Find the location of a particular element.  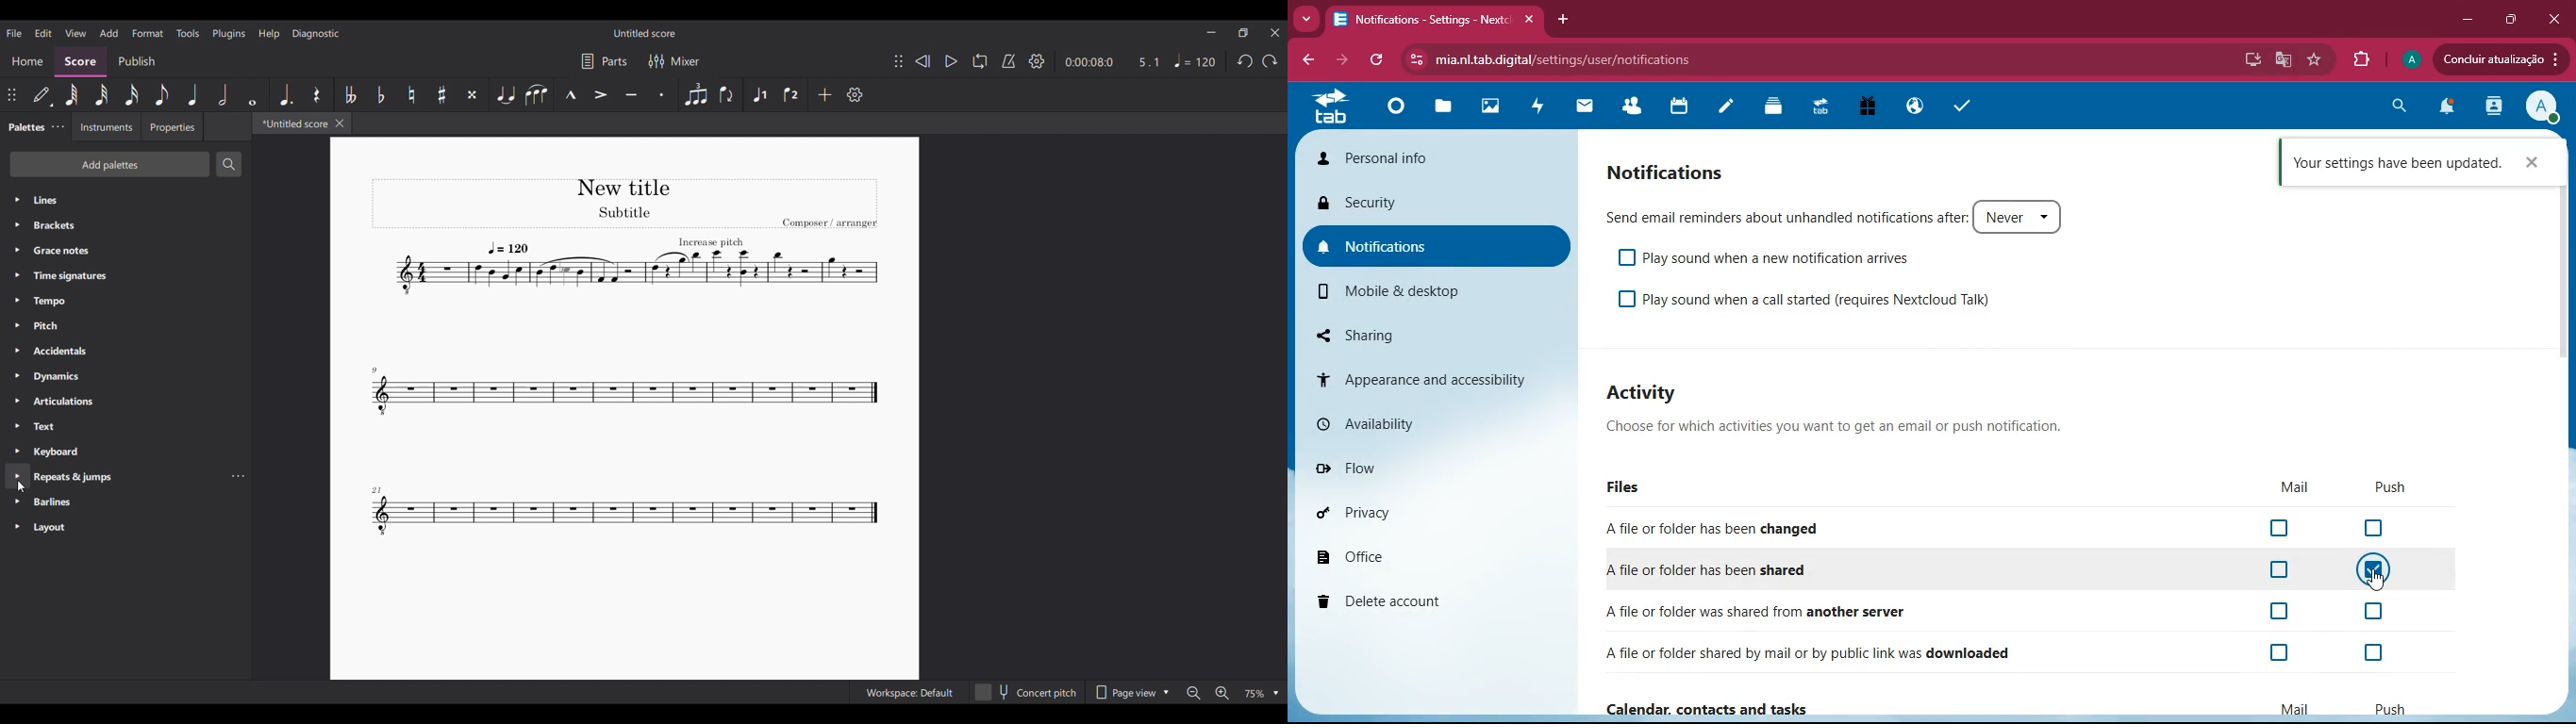

Workspace: Default is located at coordinates (910, 692).